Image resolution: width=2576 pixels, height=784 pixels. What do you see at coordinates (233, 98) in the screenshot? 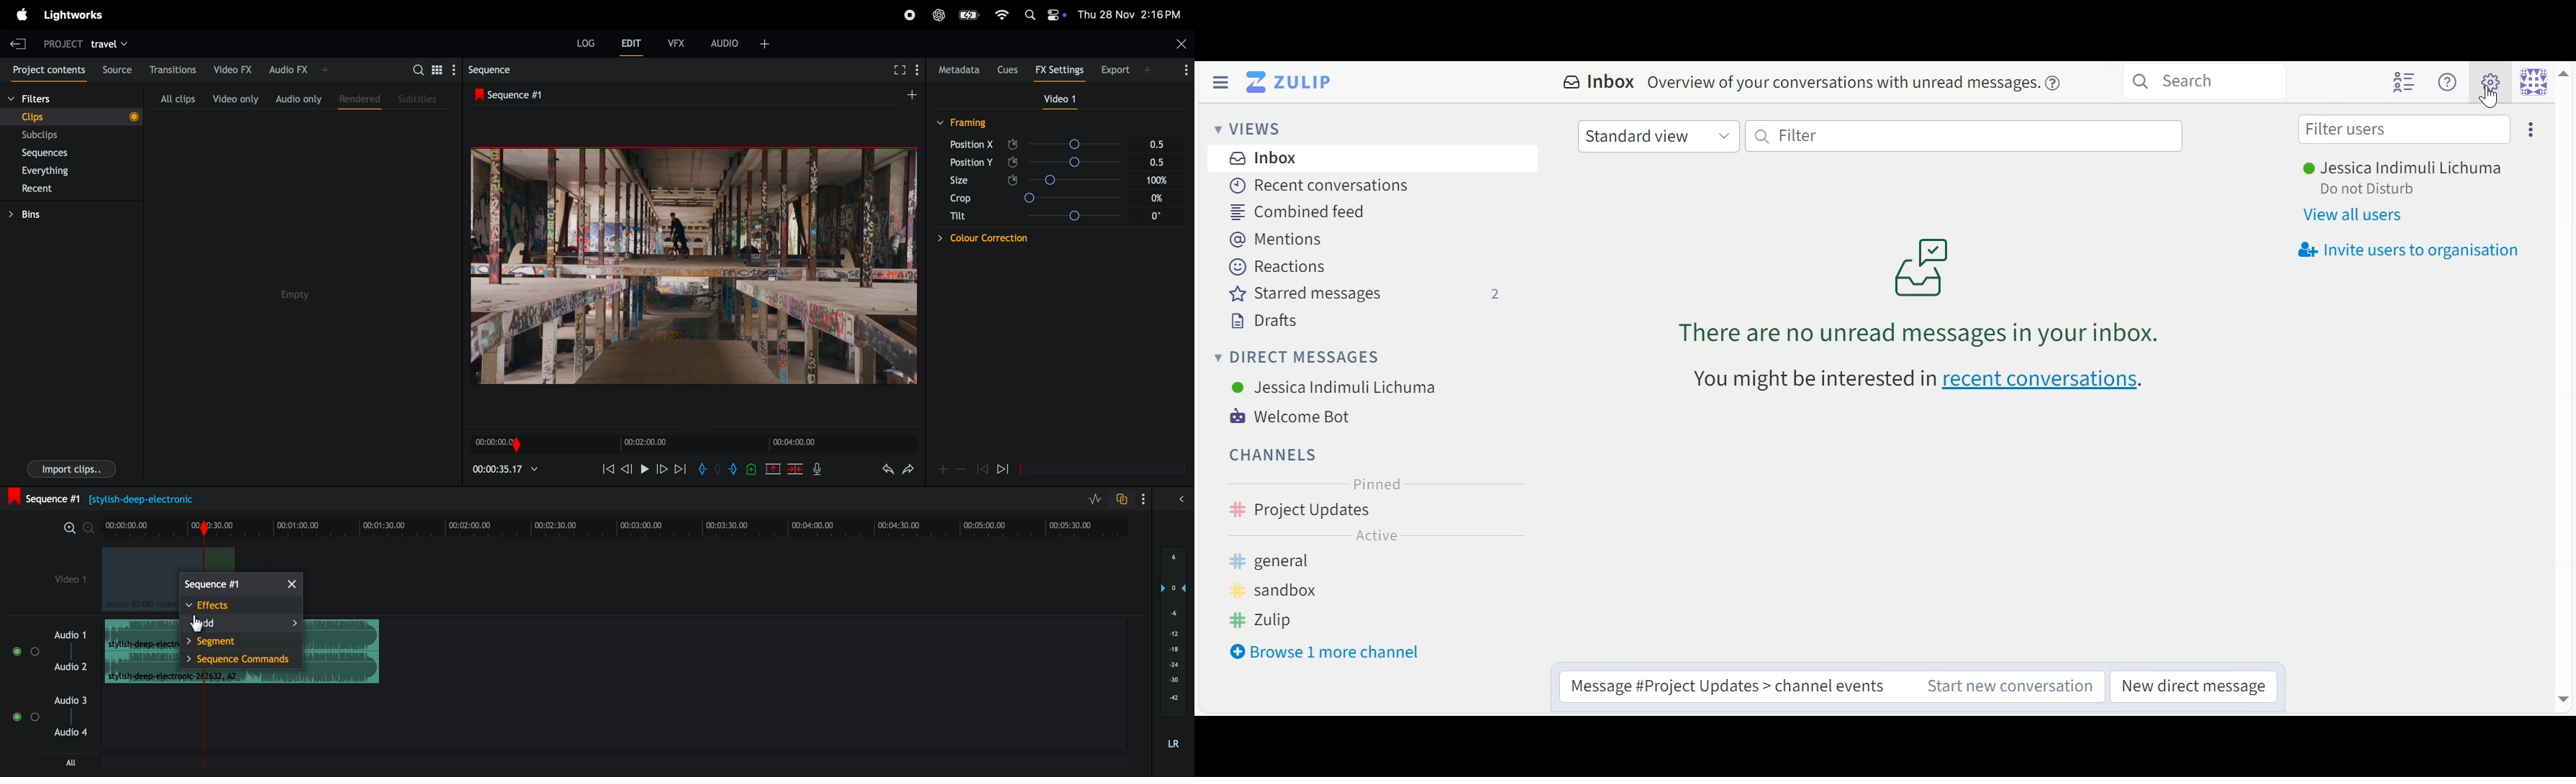
I see `video only` at bounding box center [233, 98].